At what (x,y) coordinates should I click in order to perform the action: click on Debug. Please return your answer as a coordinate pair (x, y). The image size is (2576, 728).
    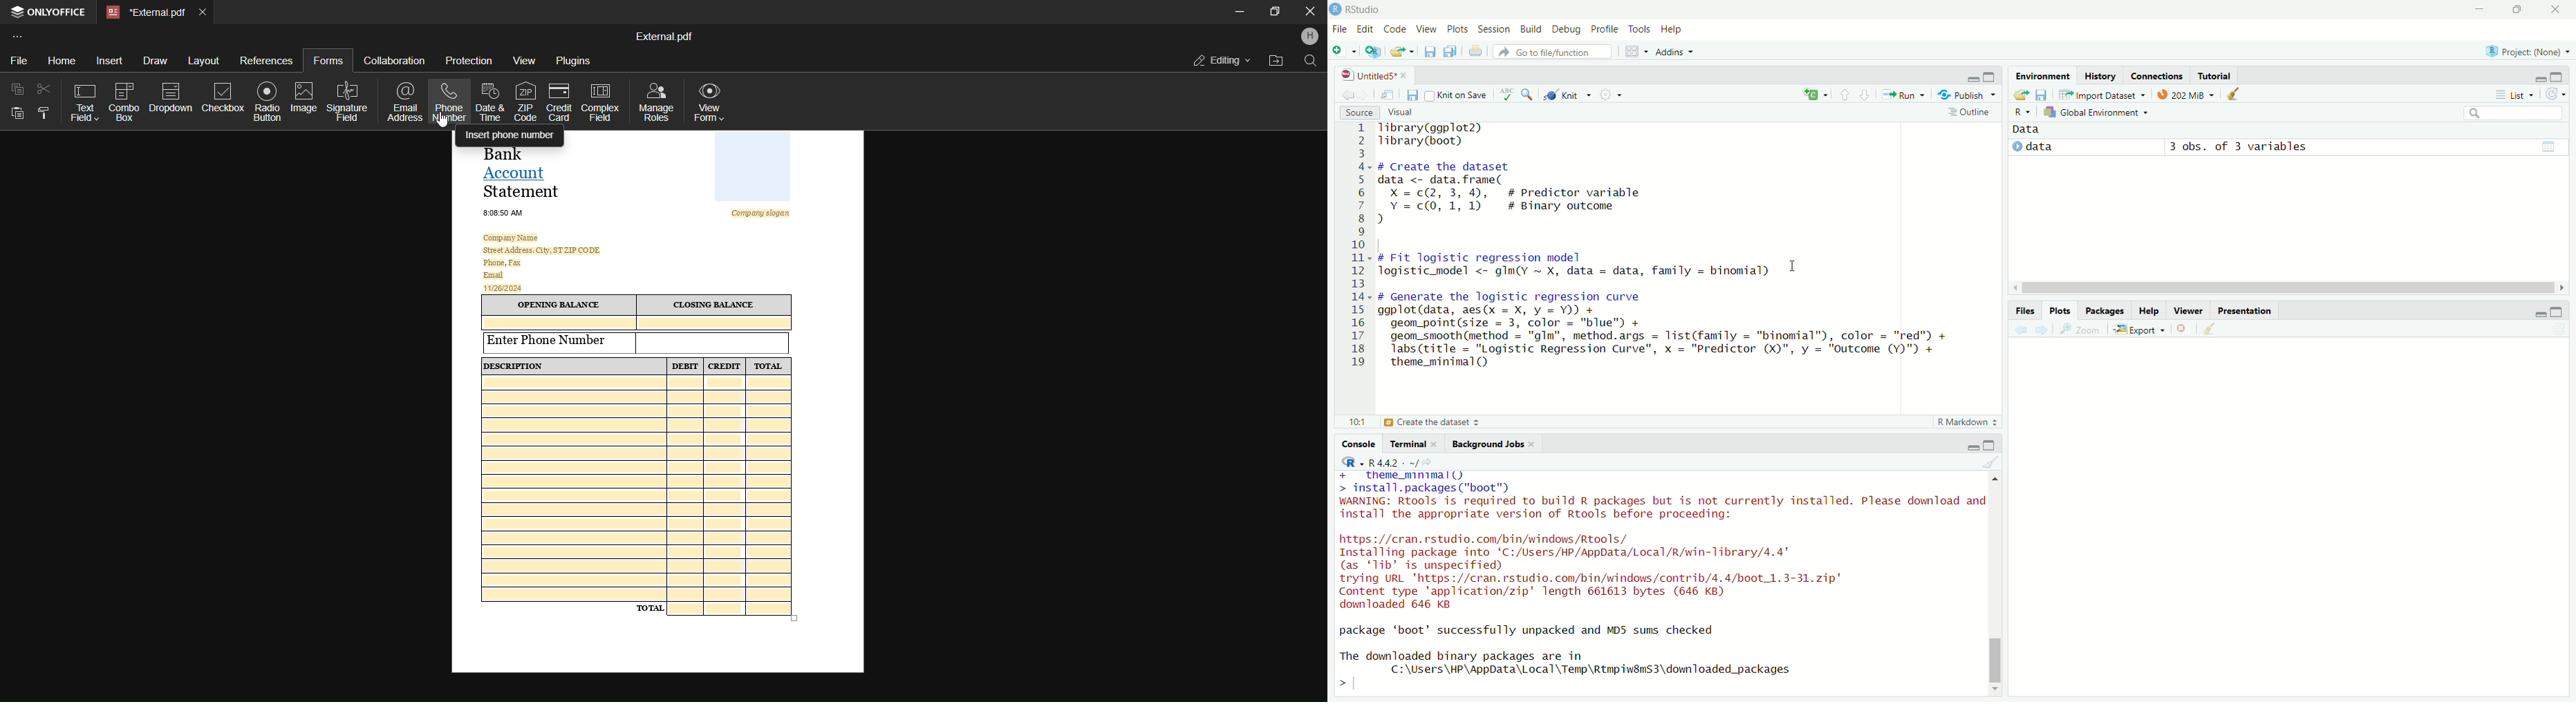
    Looking at the image, I should click on (1565, 29).